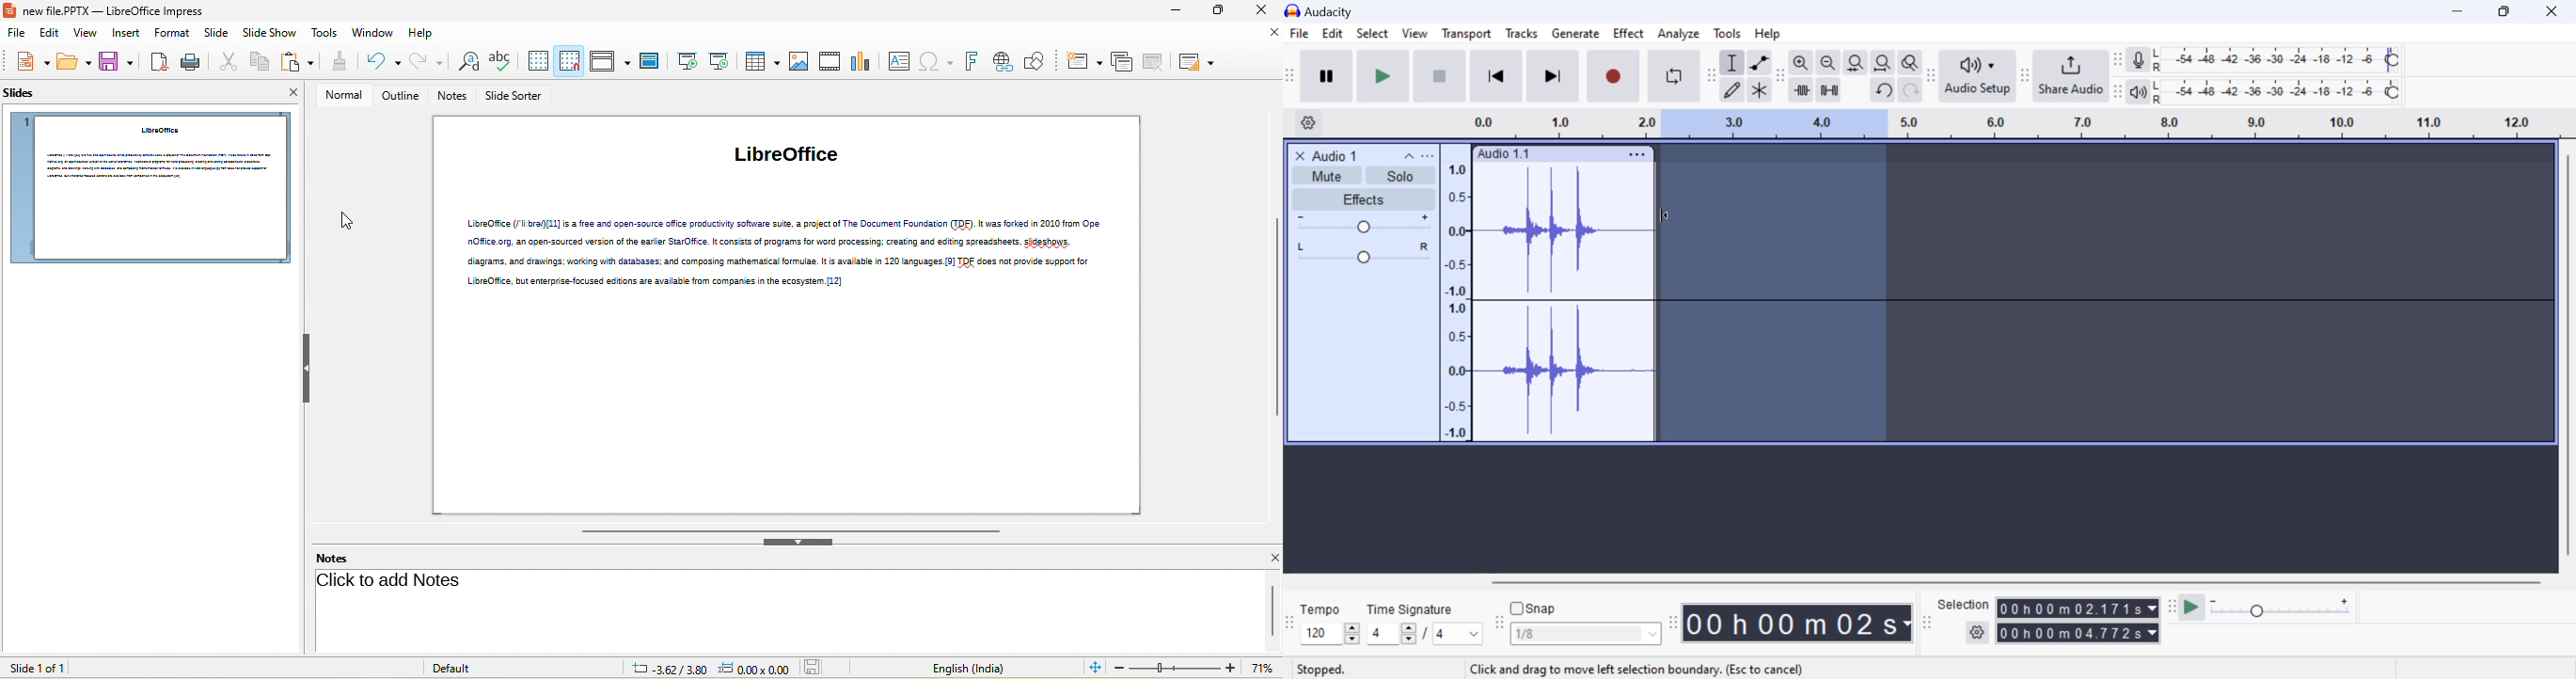 This screenshot has height=700, width=2576. I want to click on File, so click(1298, 34).